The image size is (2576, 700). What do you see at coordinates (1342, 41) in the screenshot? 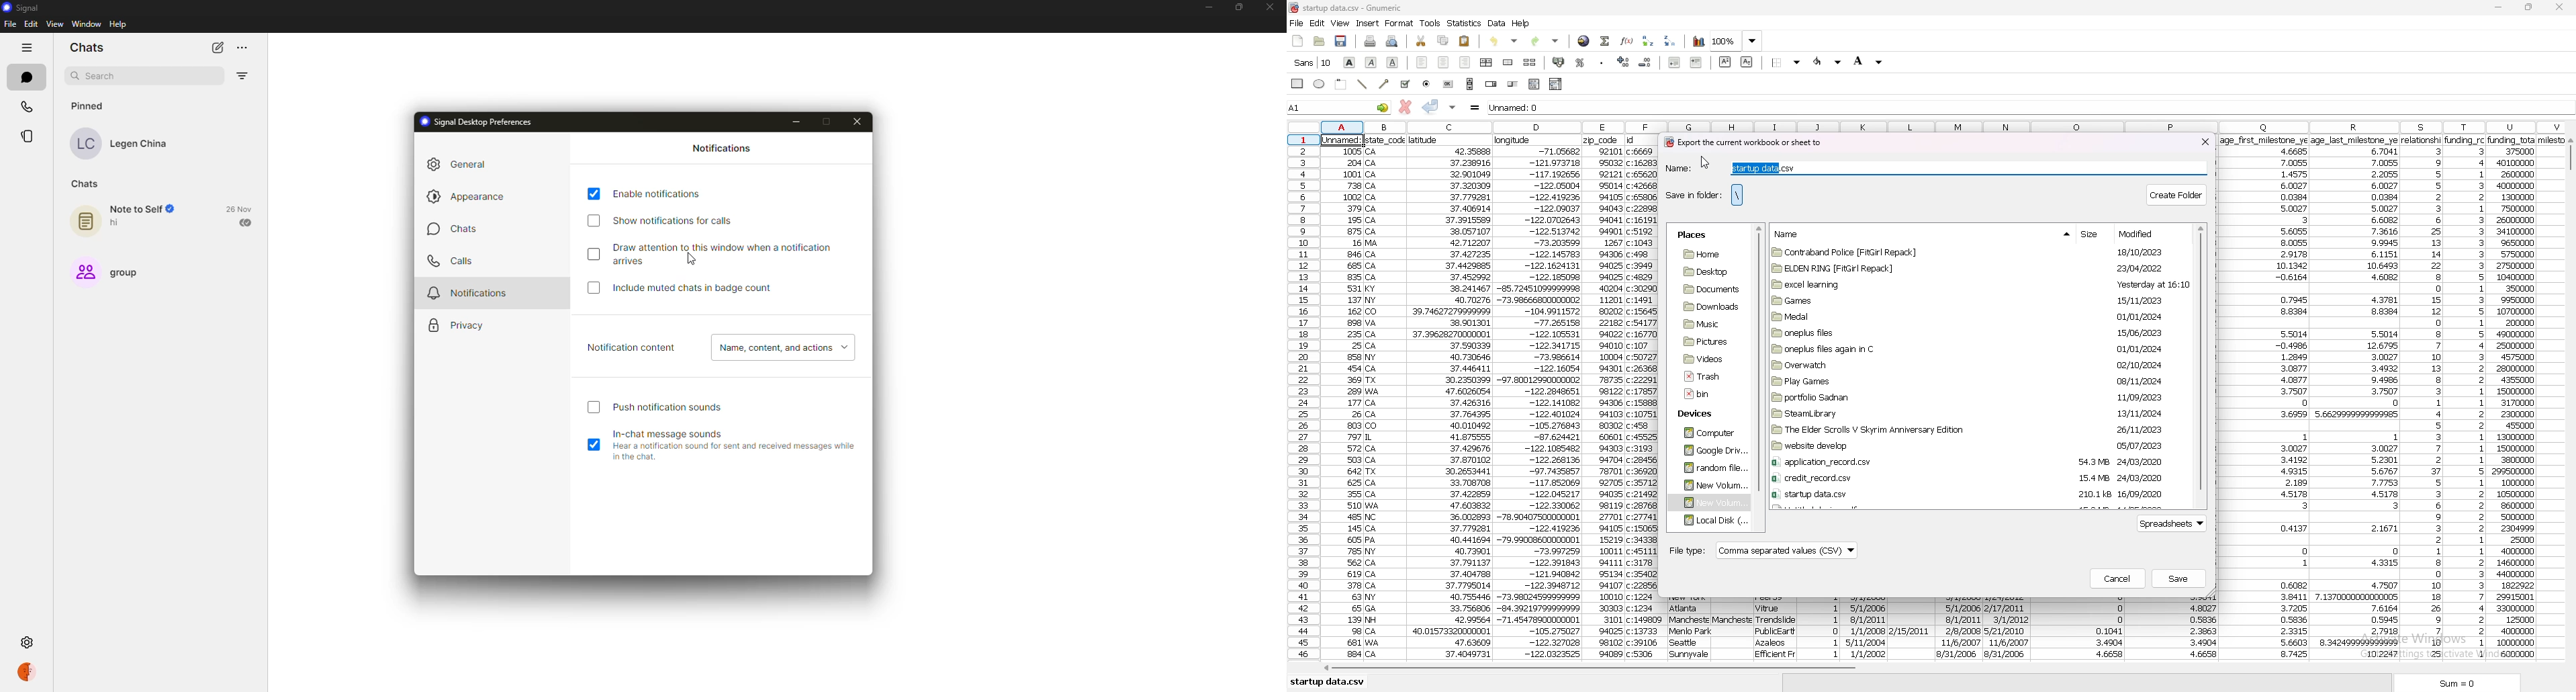
I see `save` at bounding box center [1342, 41].